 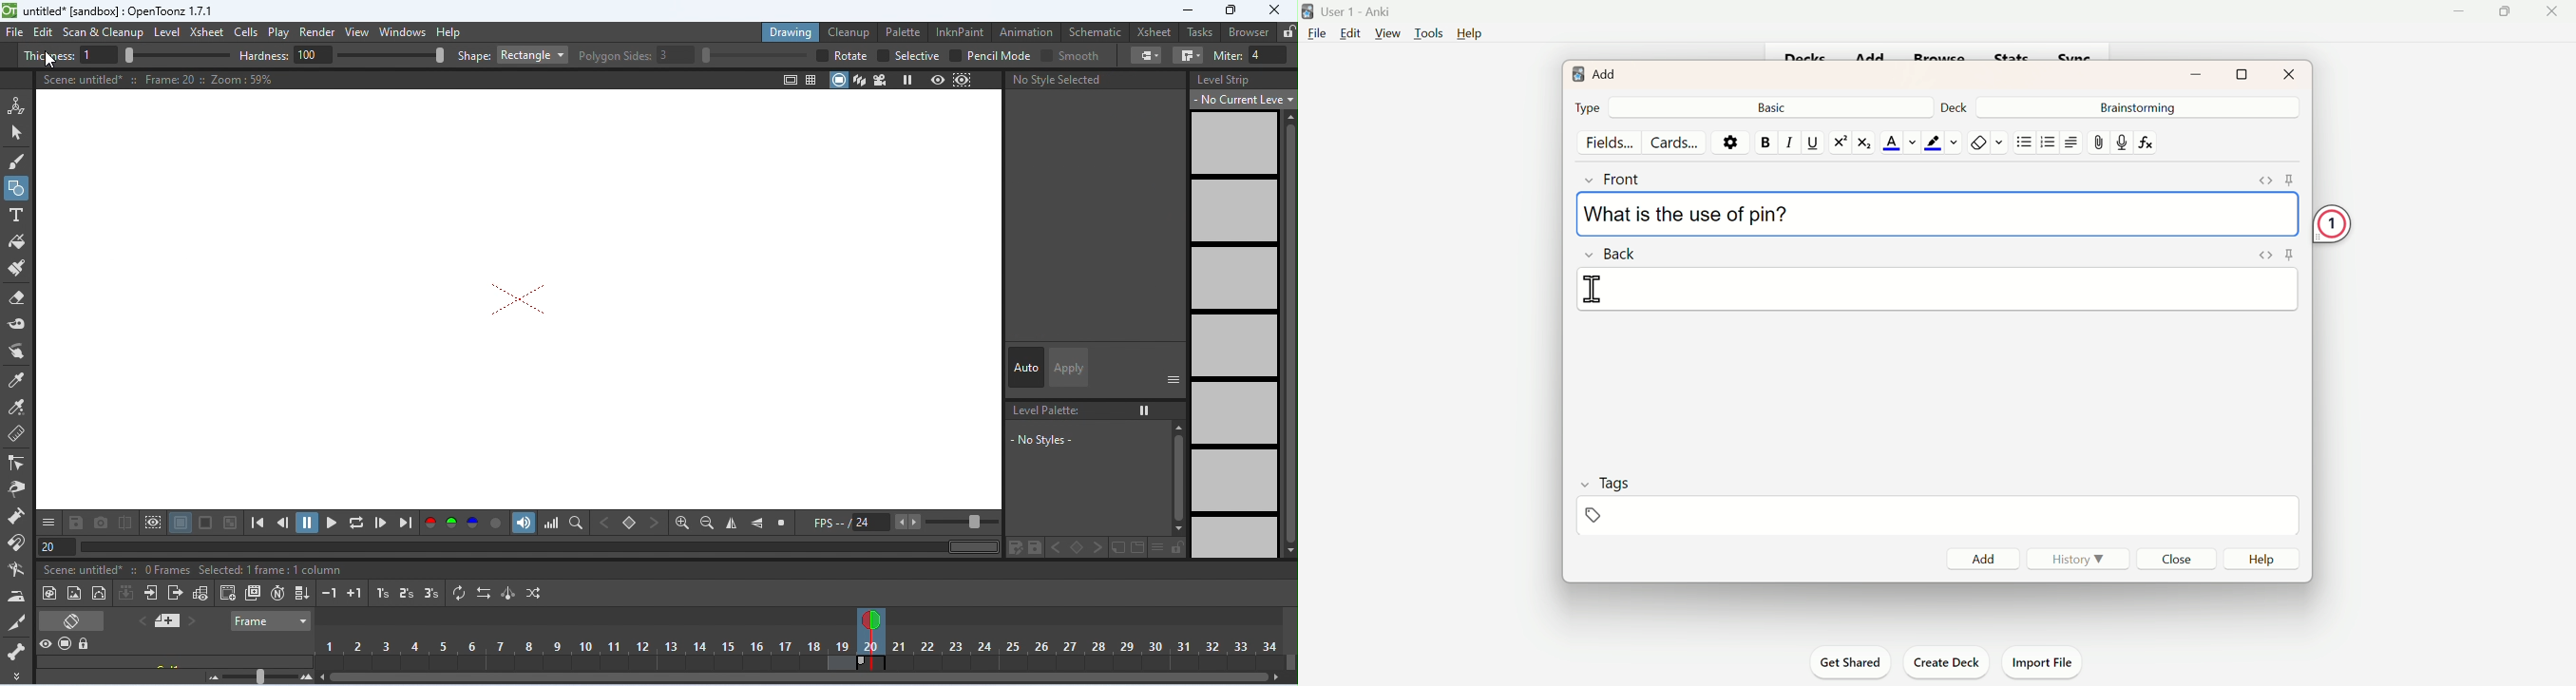 What do you see at coordinates (2509, 14) in the screenshot?
I see ` Maimize` at bounding box center [2509, 14].